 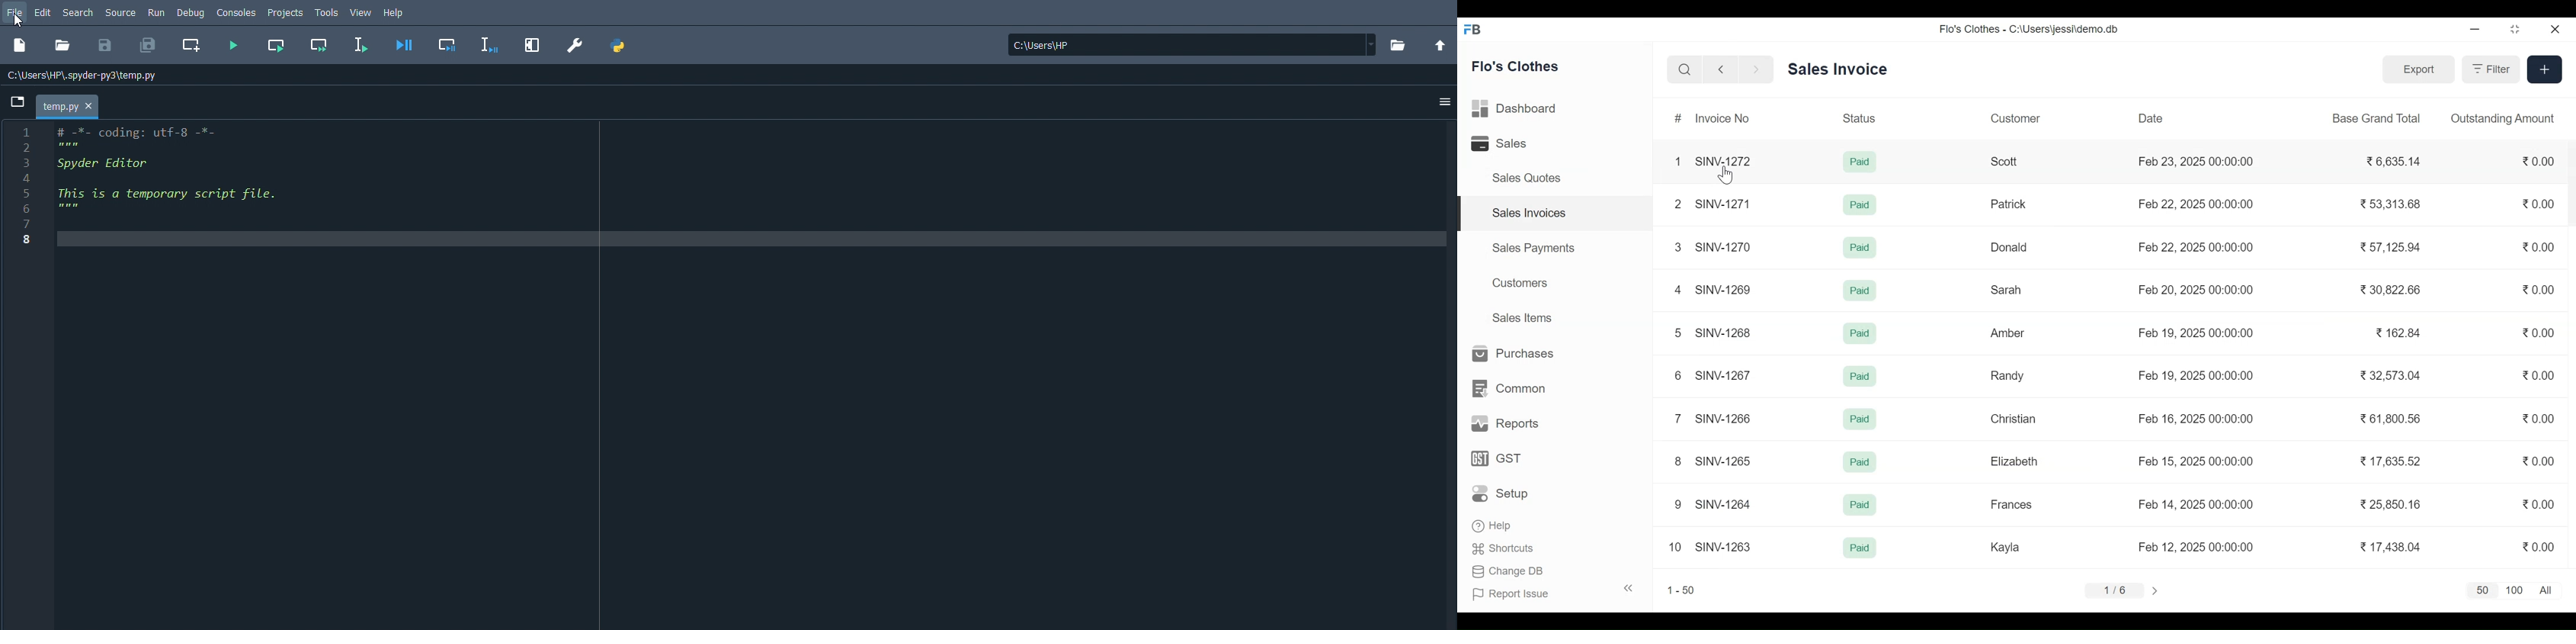 What do you see at coordinates (1860, 290) in the screenshot?
I see `Paid` at bounding box center [1860, 290].